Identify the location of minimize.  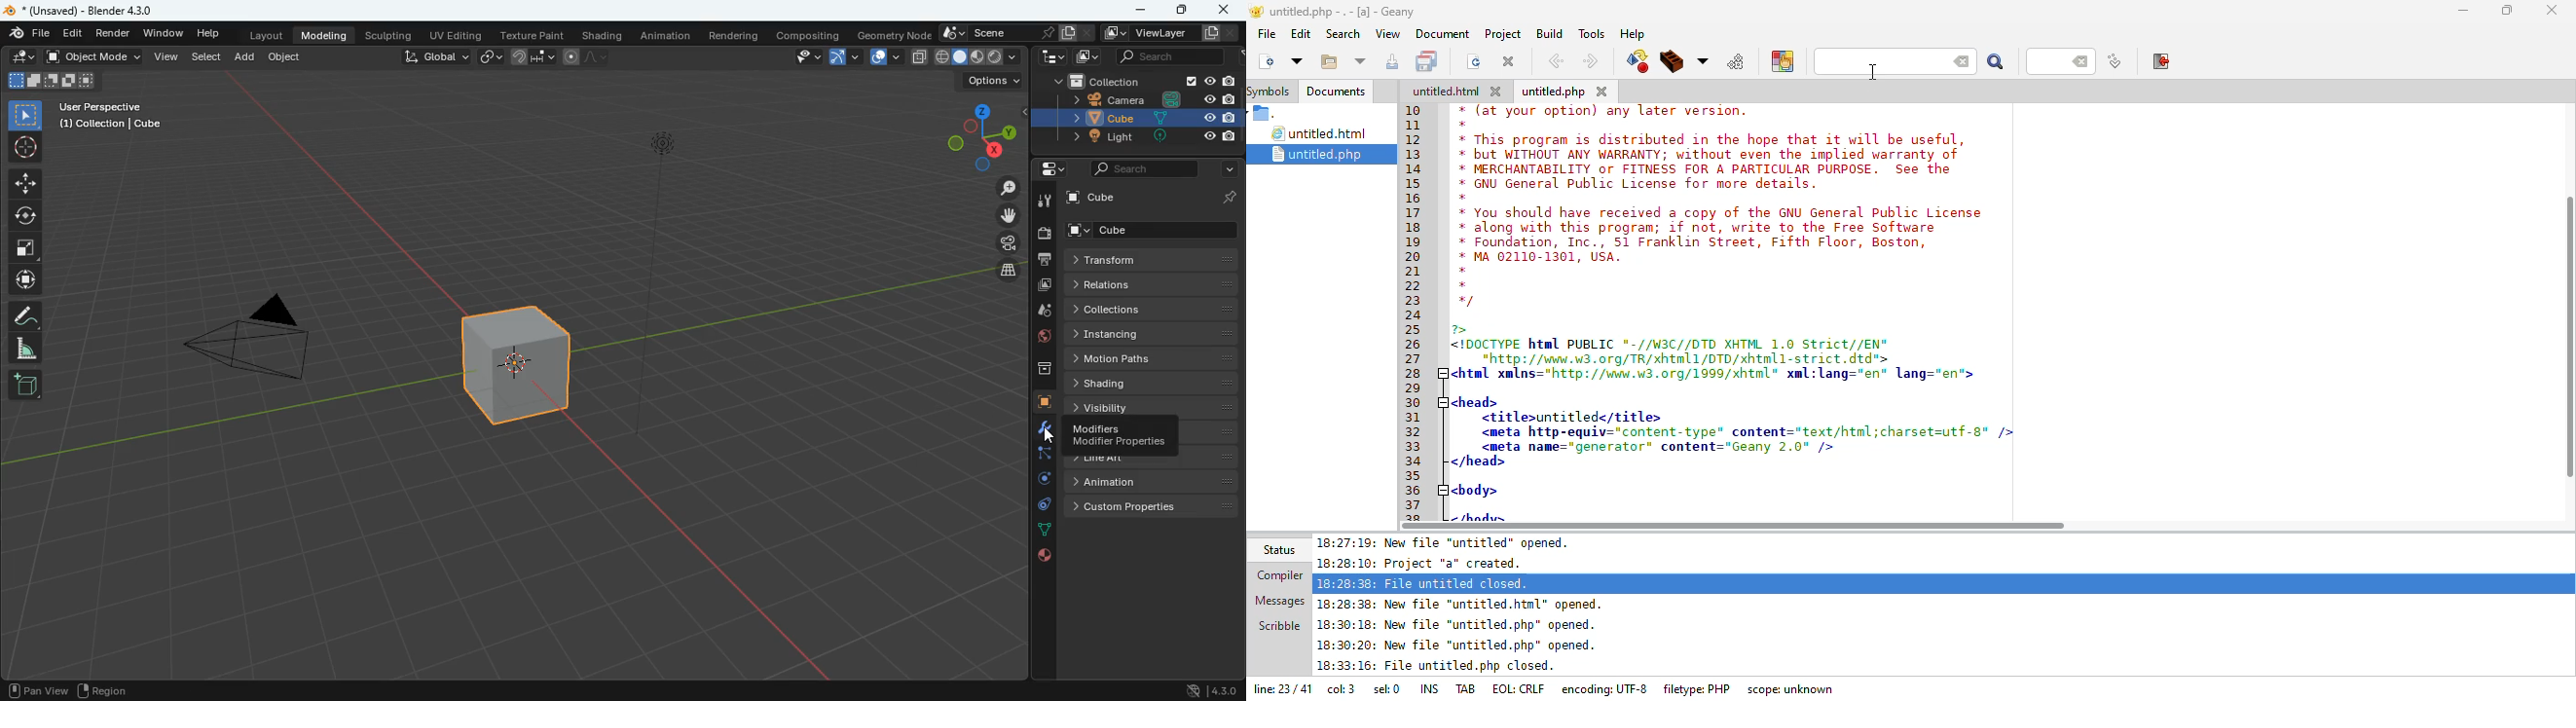
(1142, 11).